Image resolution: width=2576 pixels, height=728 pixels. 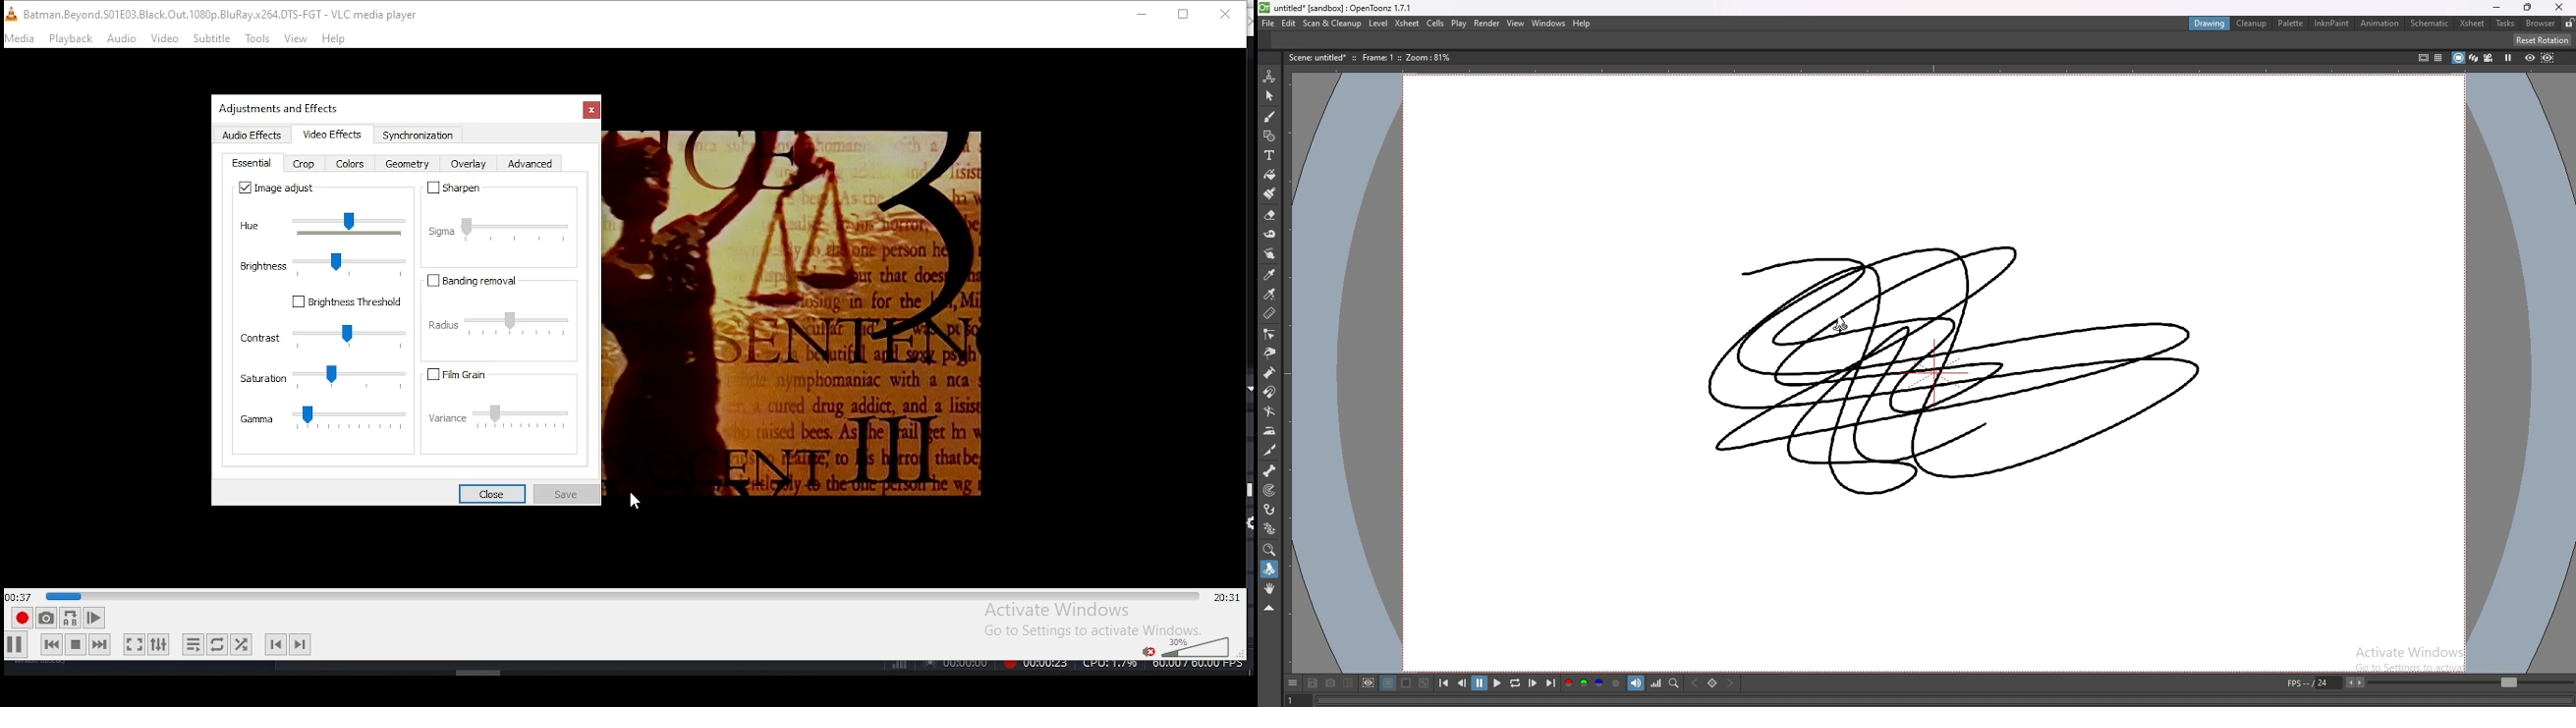 What do you see at coordinates (1268, 23) in the screenshot?
I see `file` at bounding box center [1268, 23].